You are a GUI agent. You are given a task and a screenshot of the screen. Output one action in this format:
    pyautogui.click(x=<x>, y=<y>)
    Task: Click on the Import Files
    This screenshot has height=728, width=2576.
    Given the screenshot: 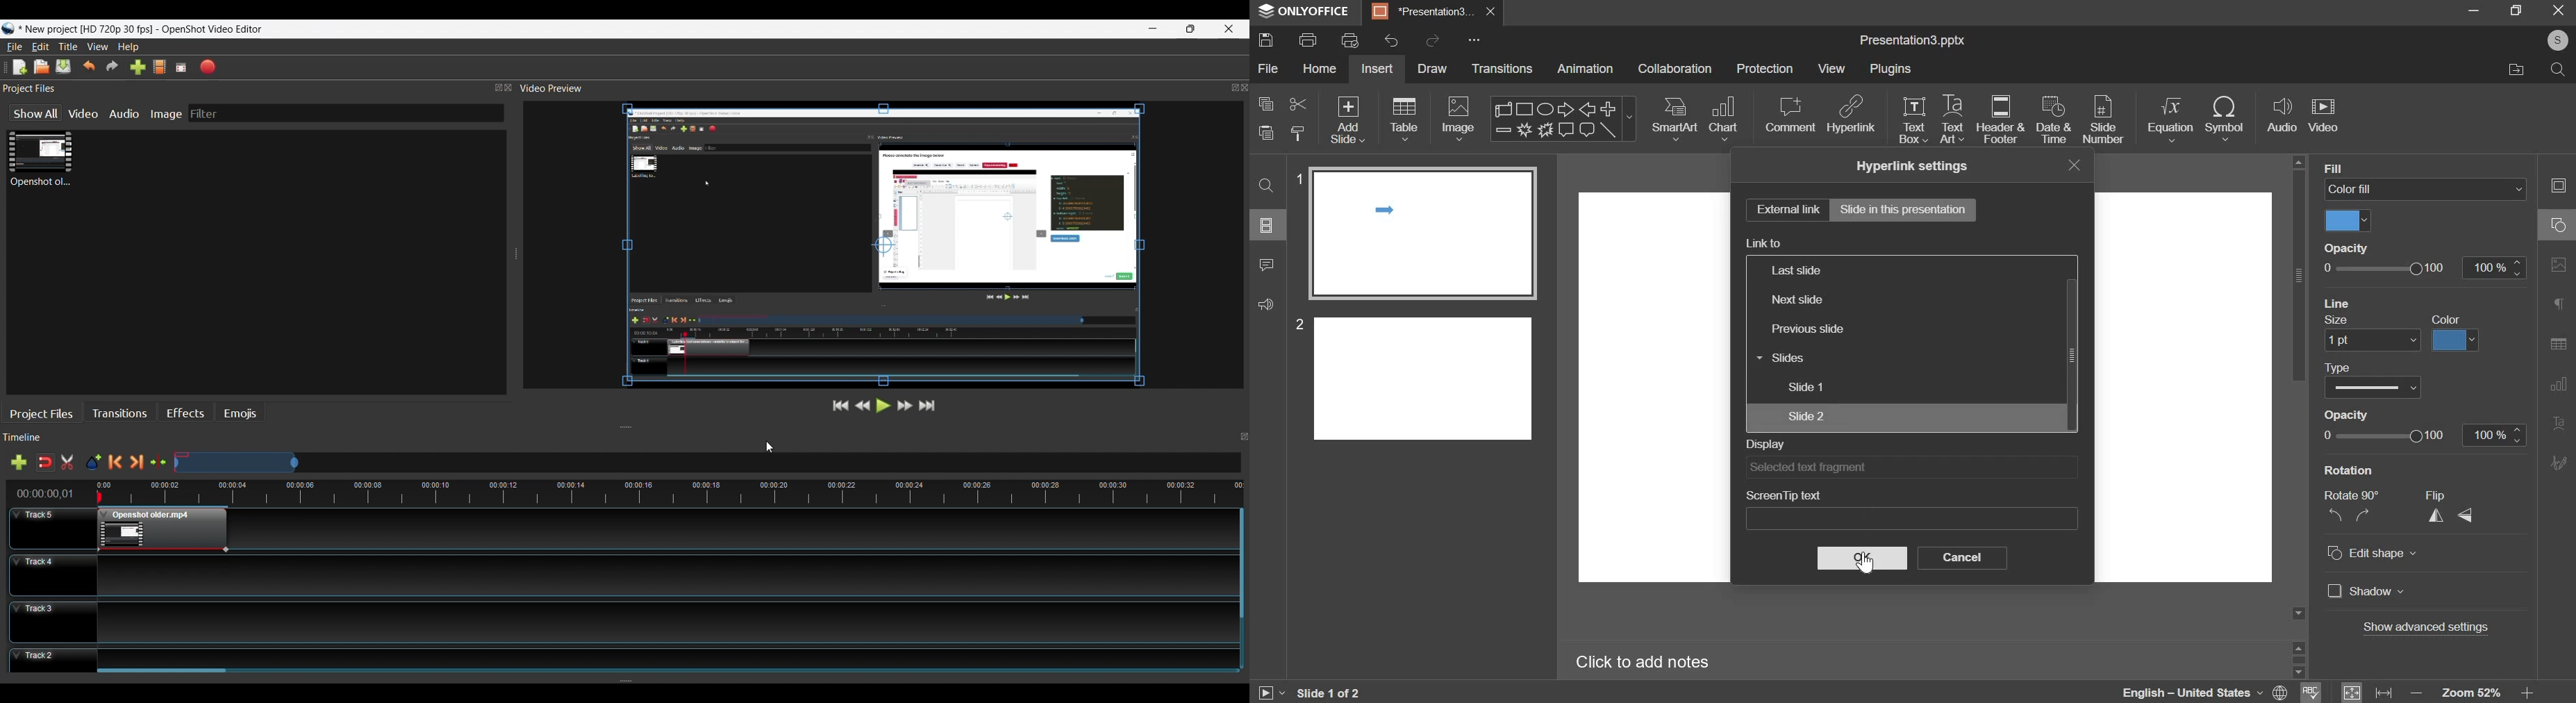 What is the action you would take?
    pyautogui.click(x=138, y=67)
    